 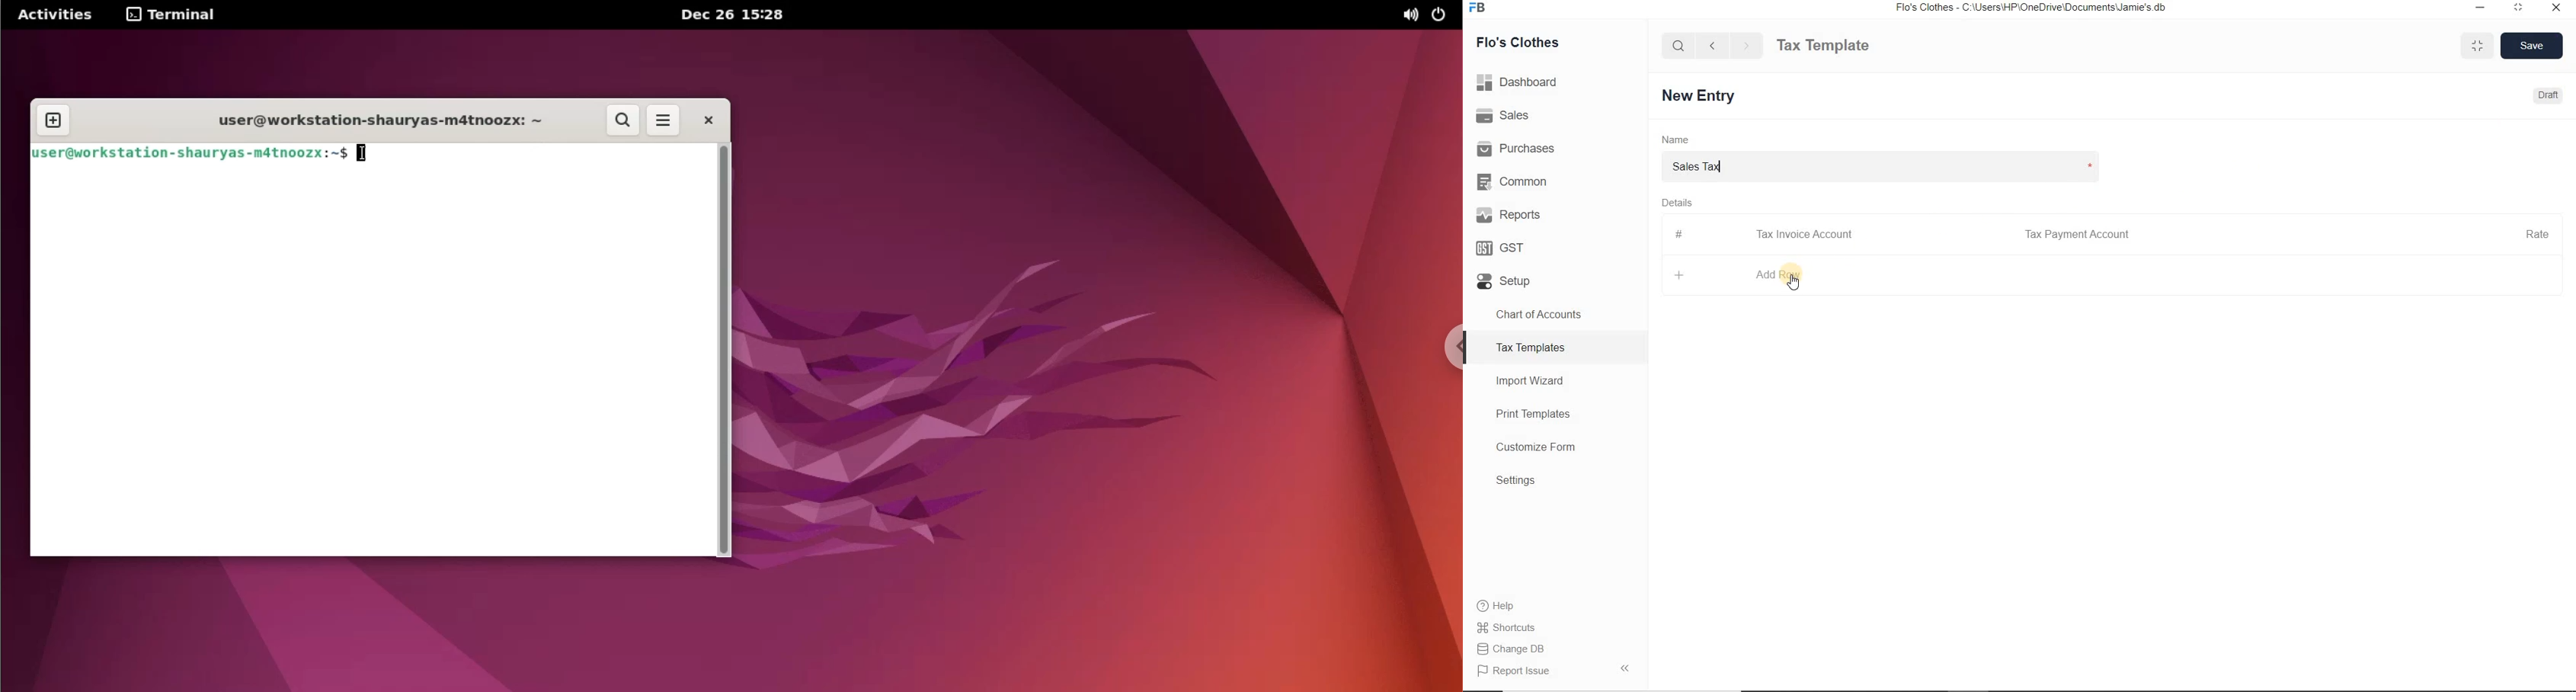 What do you see at coordinates (2537, 233) in the screenshot?
I see `Rate` at bounding box center [2537, 233].